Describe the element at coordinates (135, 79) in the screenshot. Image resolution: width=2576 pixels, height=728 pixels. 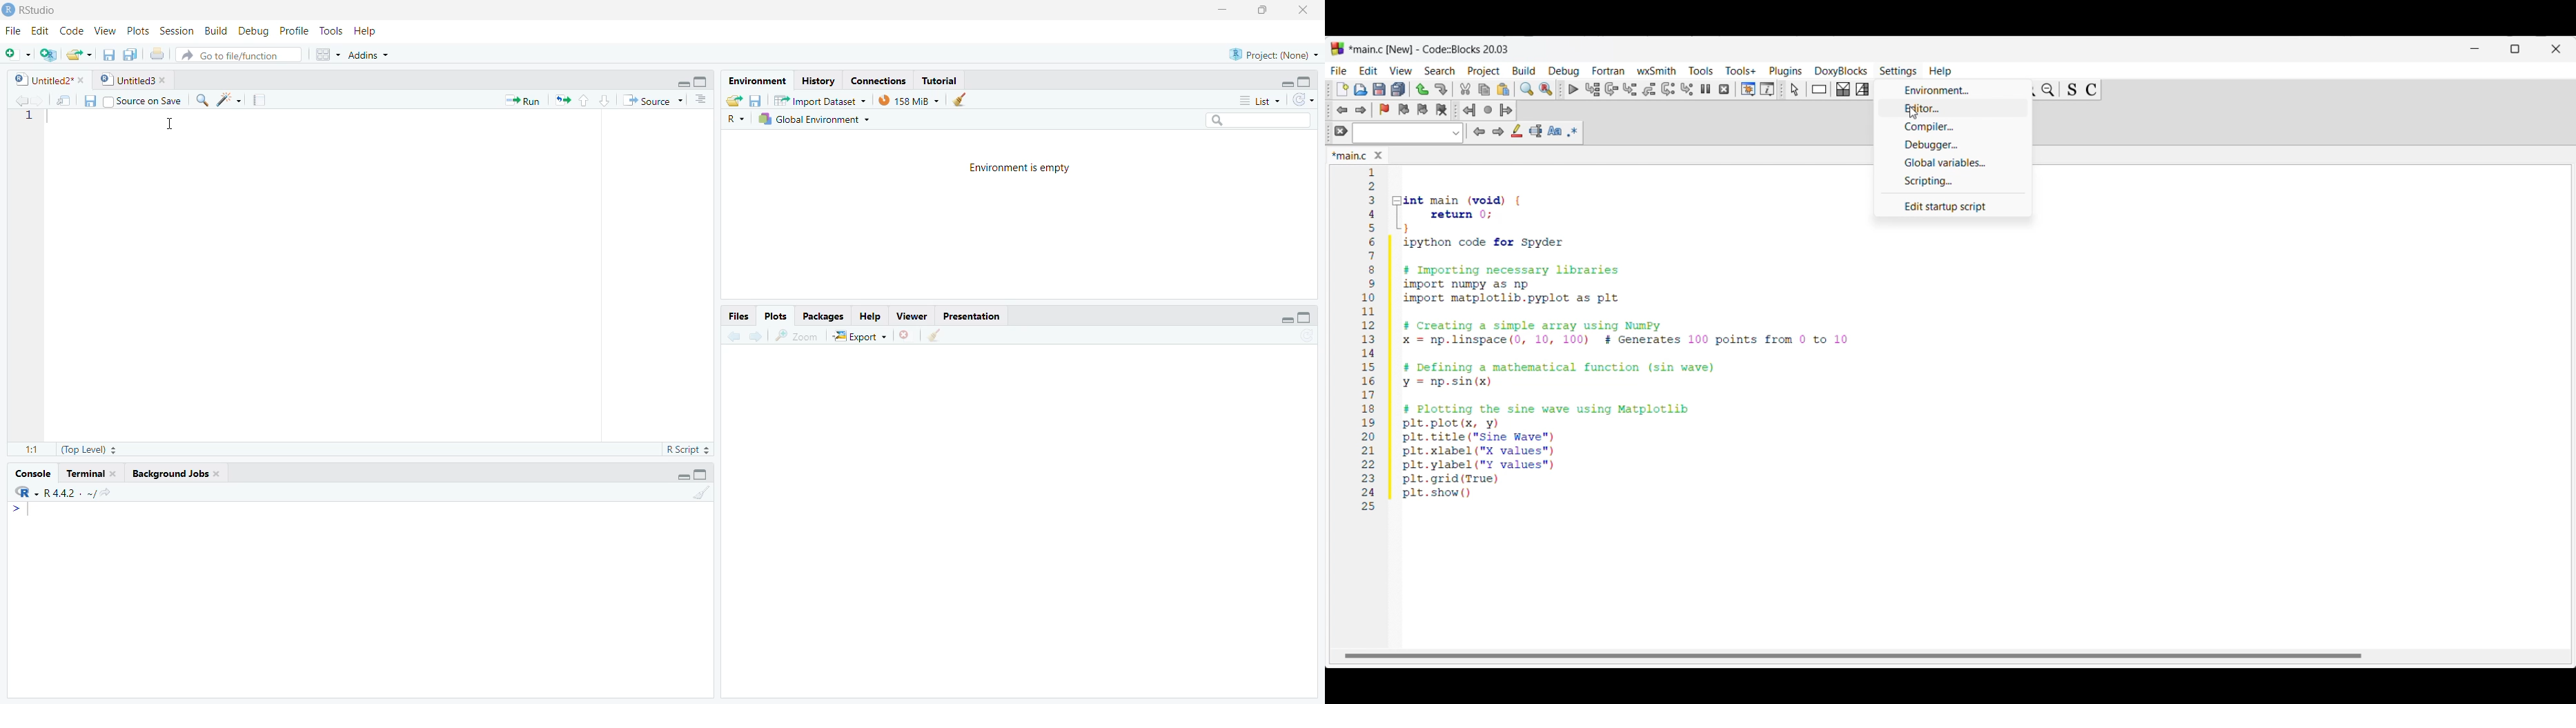
I see `Untitled` at that location.